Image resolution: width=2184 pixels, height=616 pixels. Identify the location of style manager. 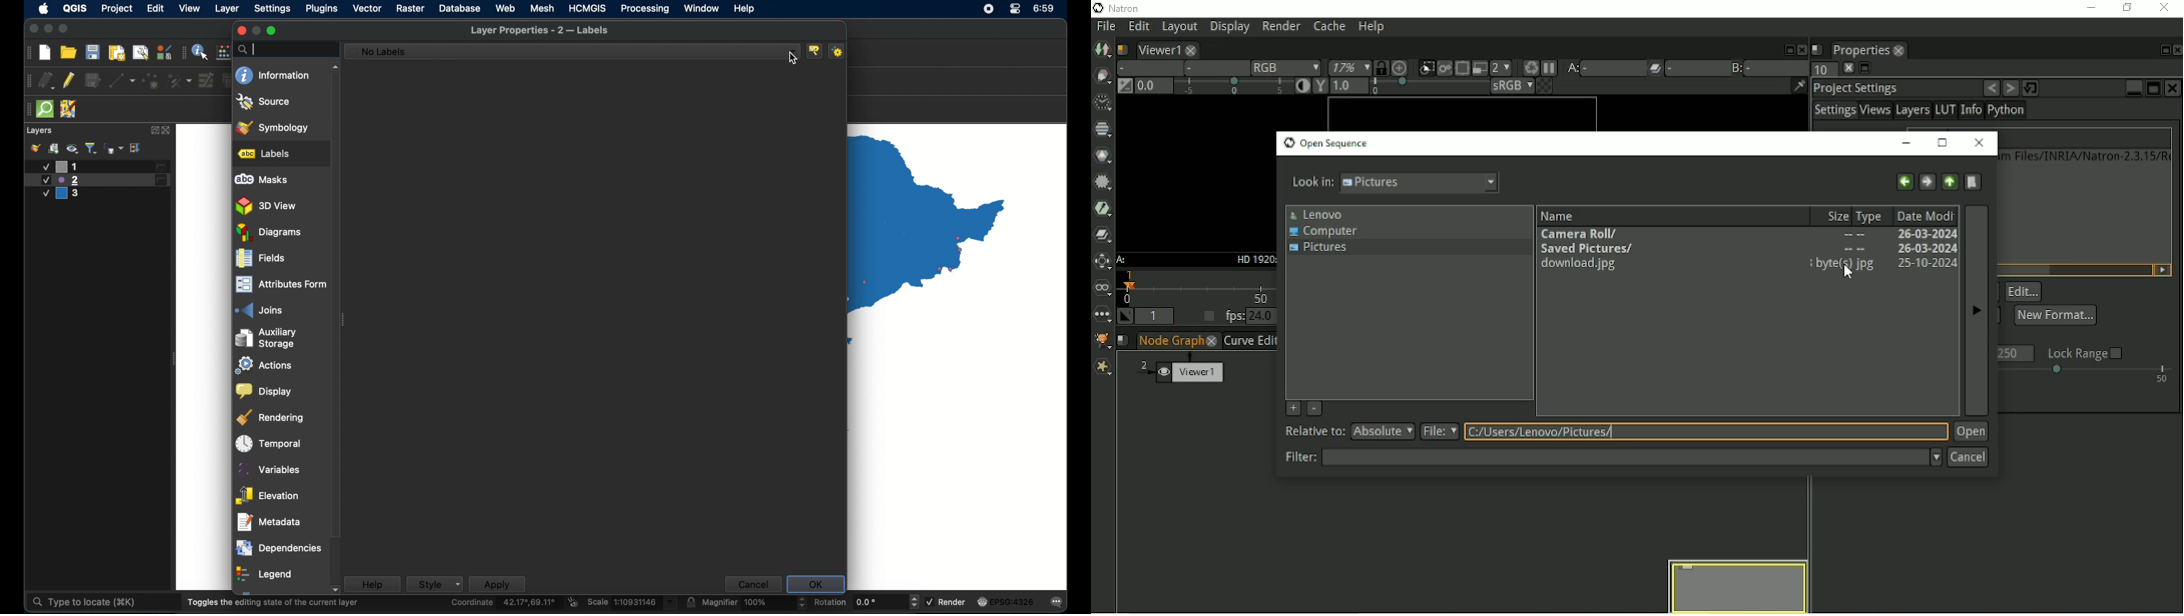
(164, 52).